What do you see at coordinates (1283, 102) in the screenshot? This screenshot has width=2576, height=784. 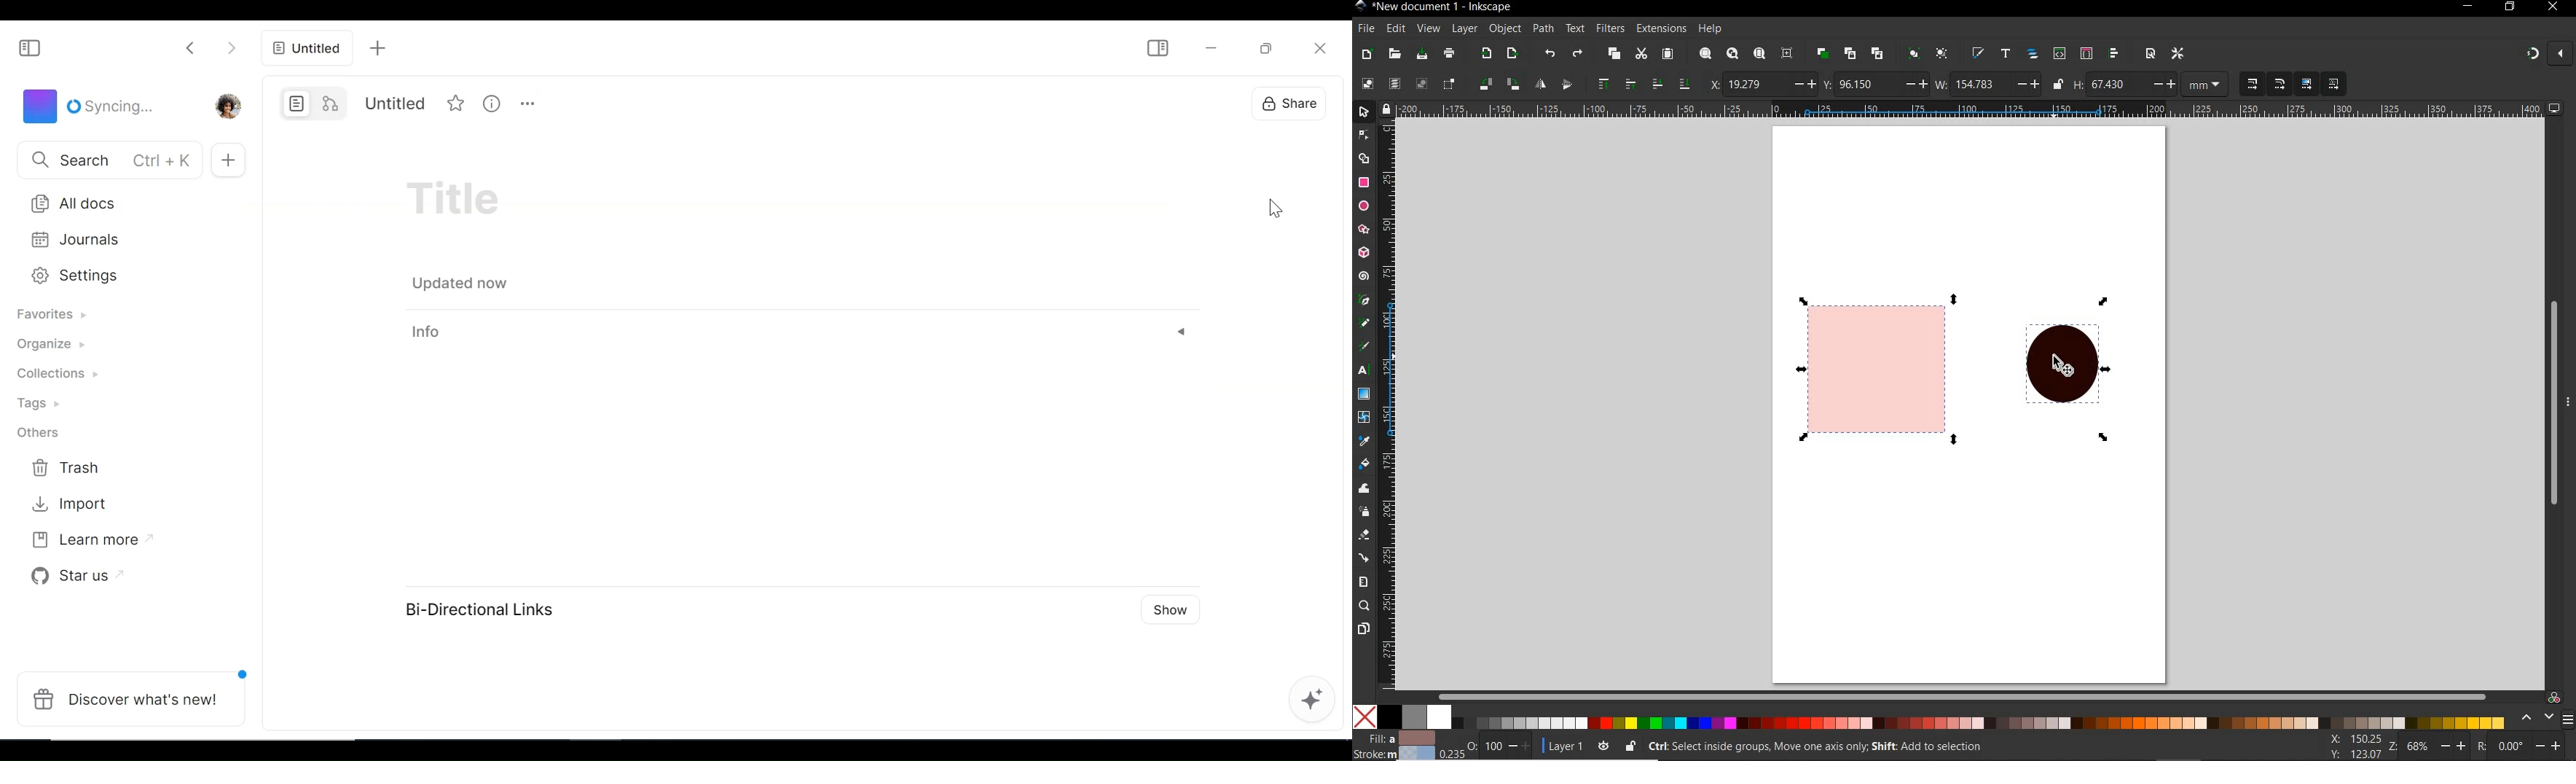 I see `Share` at bounding box center [1283, 102].